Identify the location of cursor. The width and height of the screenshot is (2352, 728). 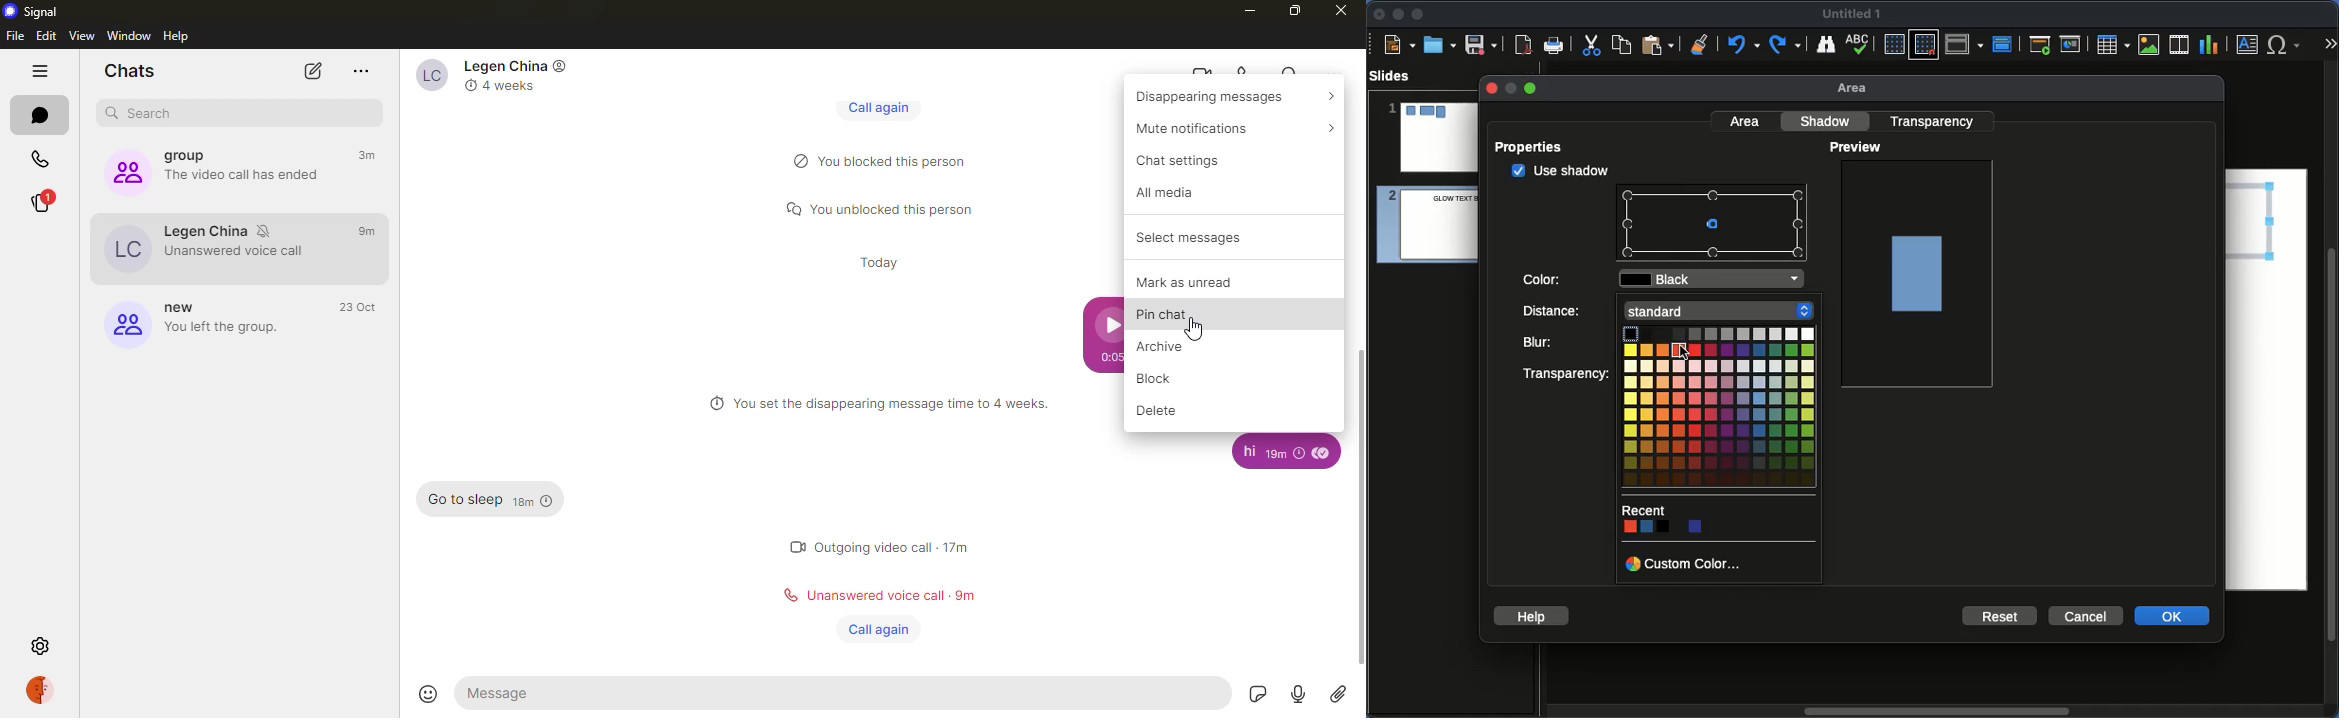
(1197, 331).